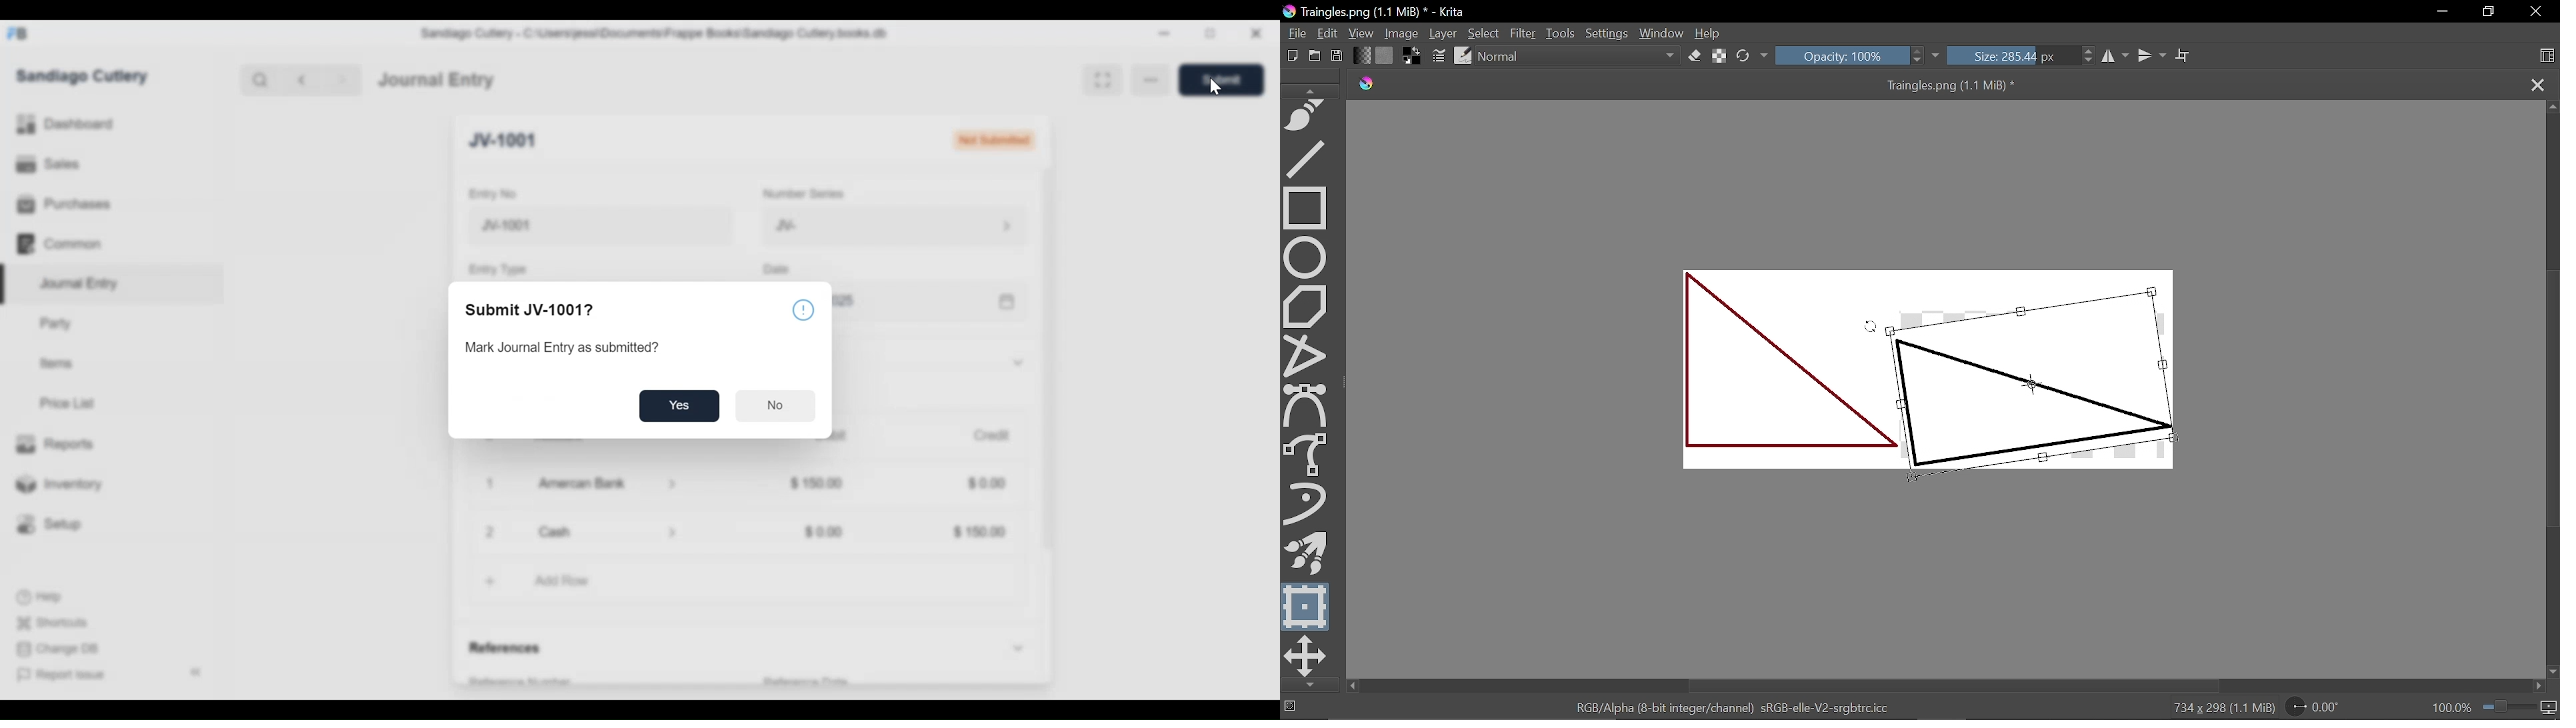  I want to click on Dynamic brush tool, so click(1311, 505).